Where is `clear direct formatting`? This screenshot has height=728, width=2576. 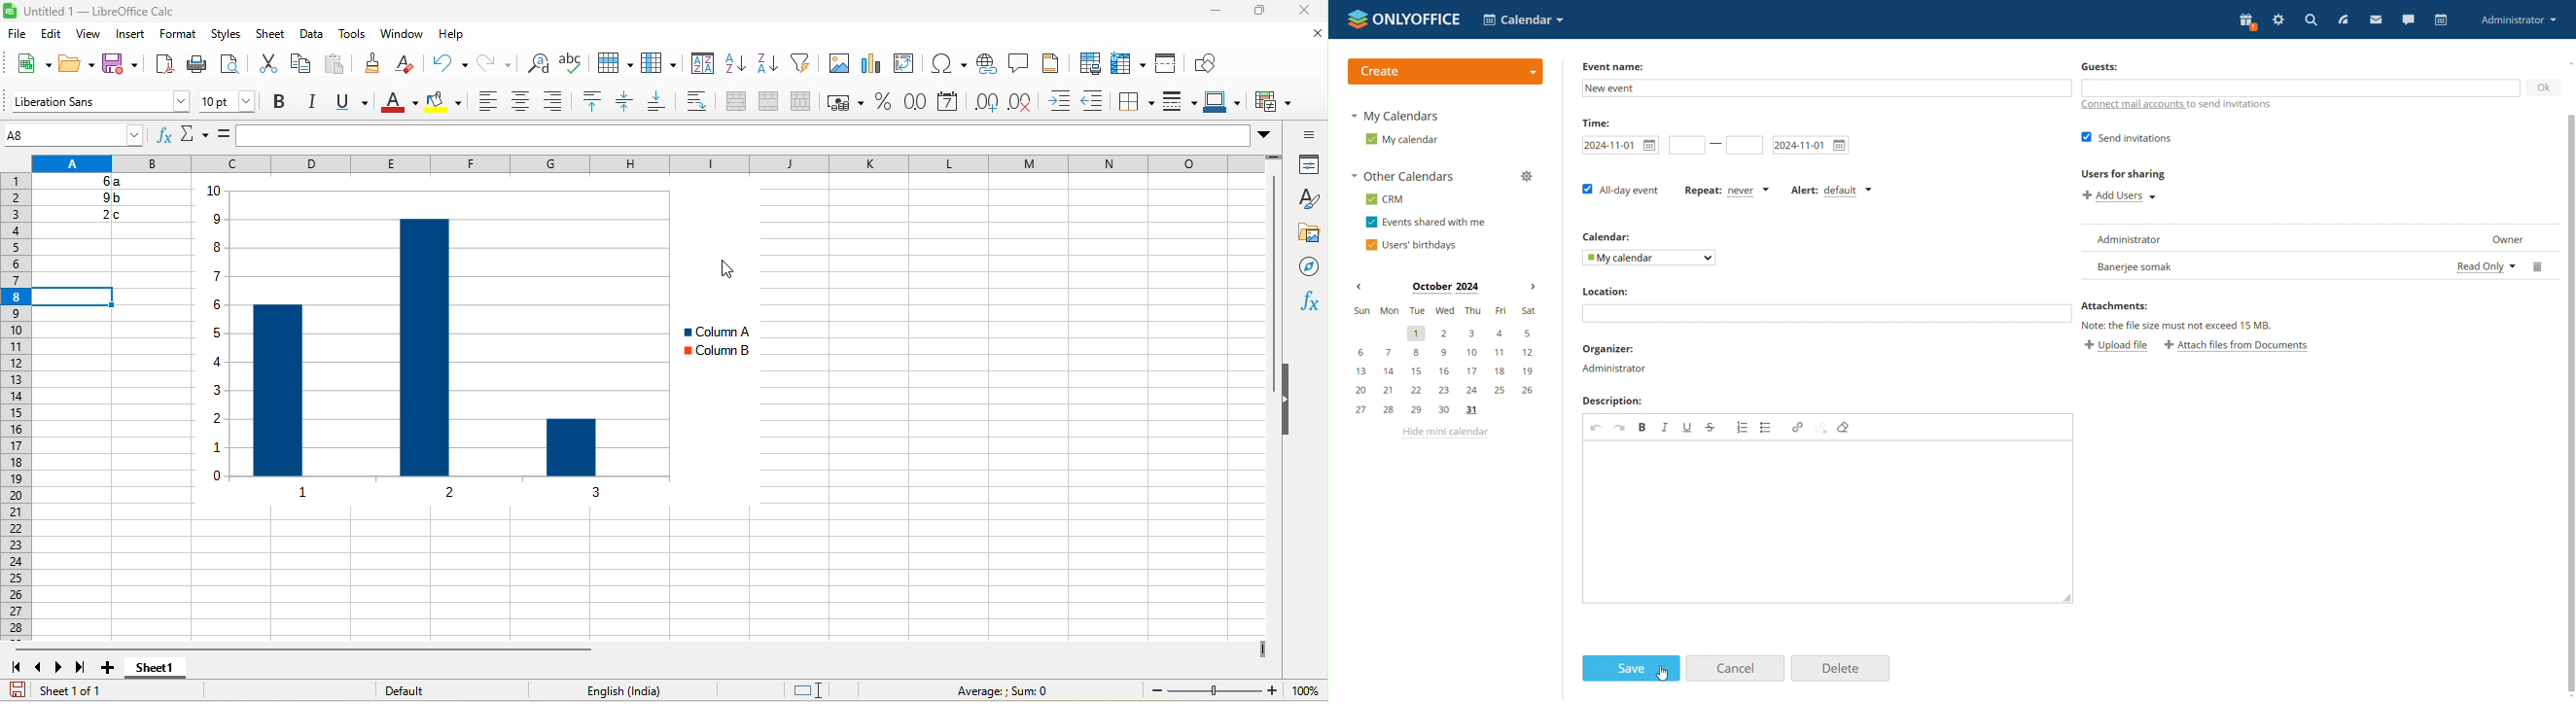
clear direct formatting is located at coordinates (411, 67).